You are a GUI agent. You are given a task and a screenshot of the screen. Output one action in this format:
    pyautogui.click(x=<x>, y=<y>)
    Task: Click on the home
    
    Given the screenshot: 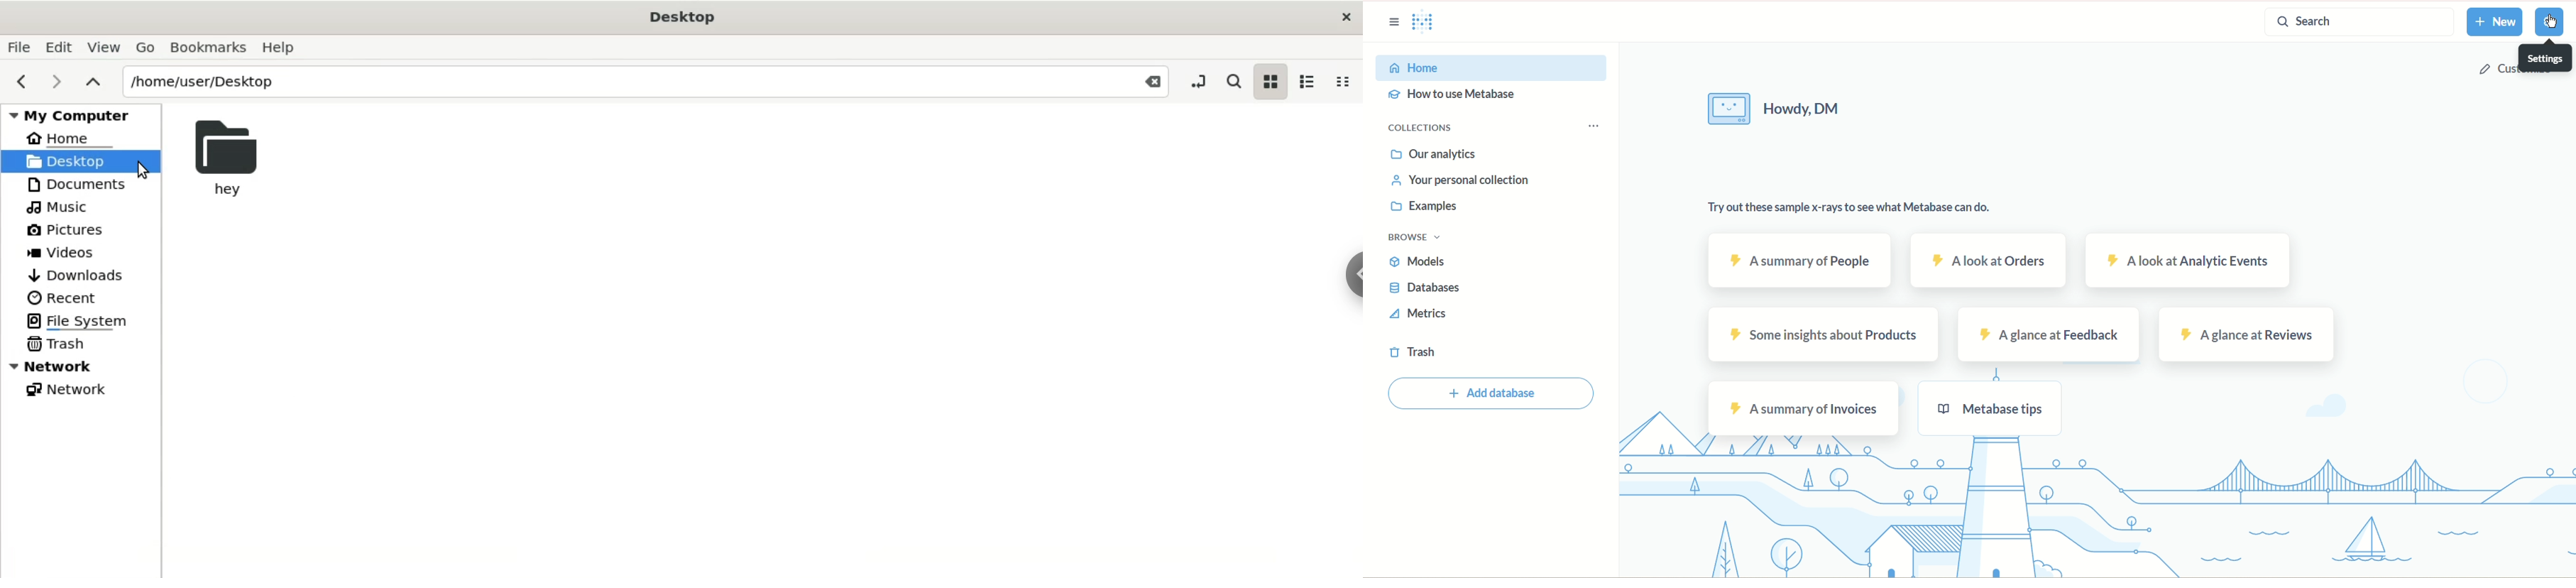 What is the action you would take?
    pyautogui.click(x=1490, y=68)
    